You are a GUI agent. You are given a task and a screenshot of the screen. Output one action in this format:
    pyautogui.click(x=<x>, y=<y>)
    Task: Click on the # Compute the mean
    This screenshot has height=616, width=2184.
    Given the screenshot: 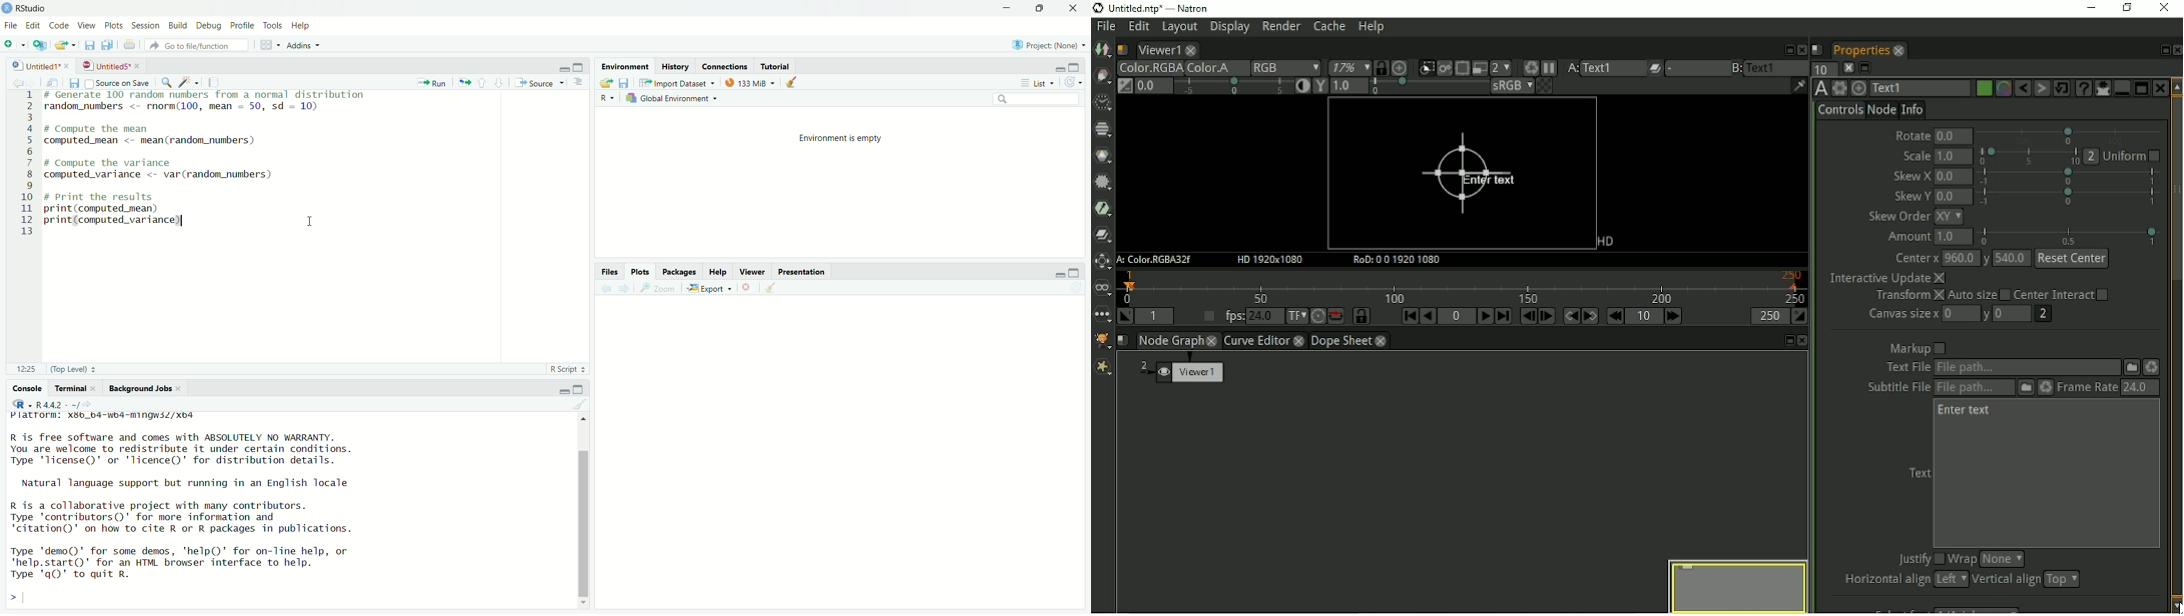 What is the action you would take?
    pyautogui.click(x=143, y=128)
    